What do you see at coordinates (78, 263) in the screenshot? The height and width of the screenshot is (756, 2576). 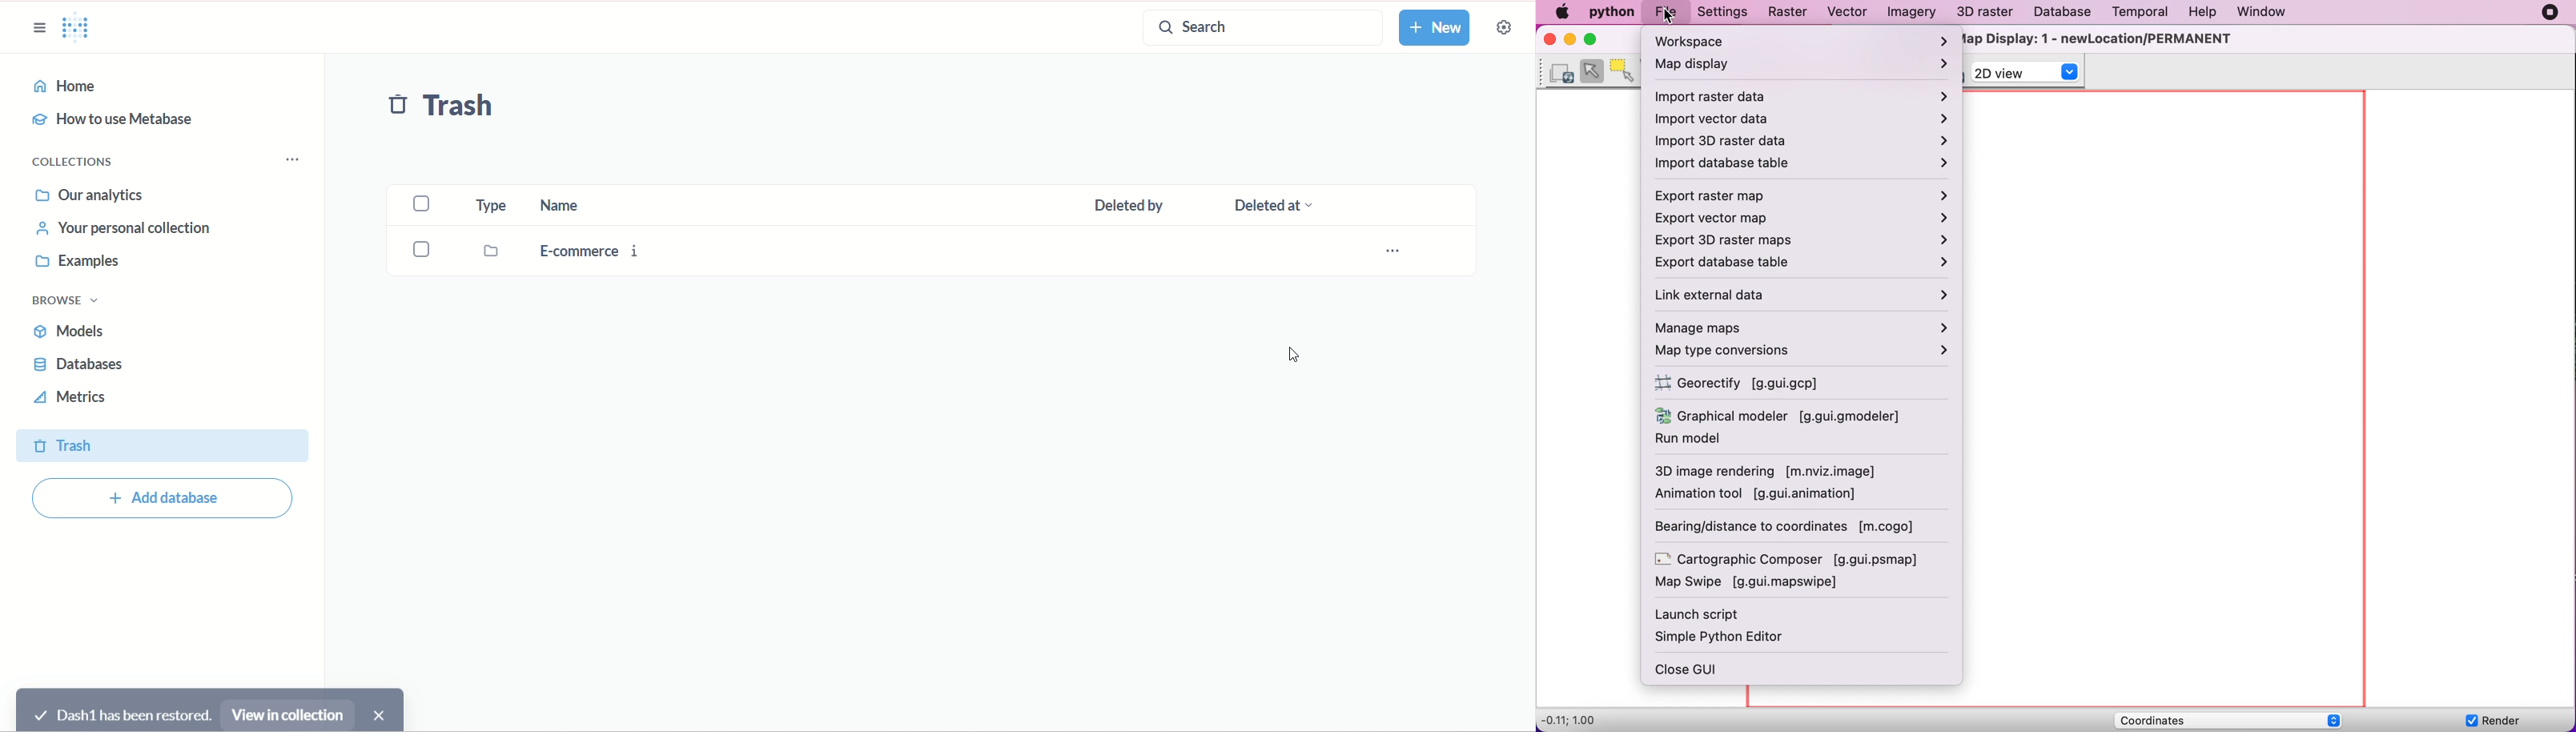 I see `examples` at bounding box center [78, 263].